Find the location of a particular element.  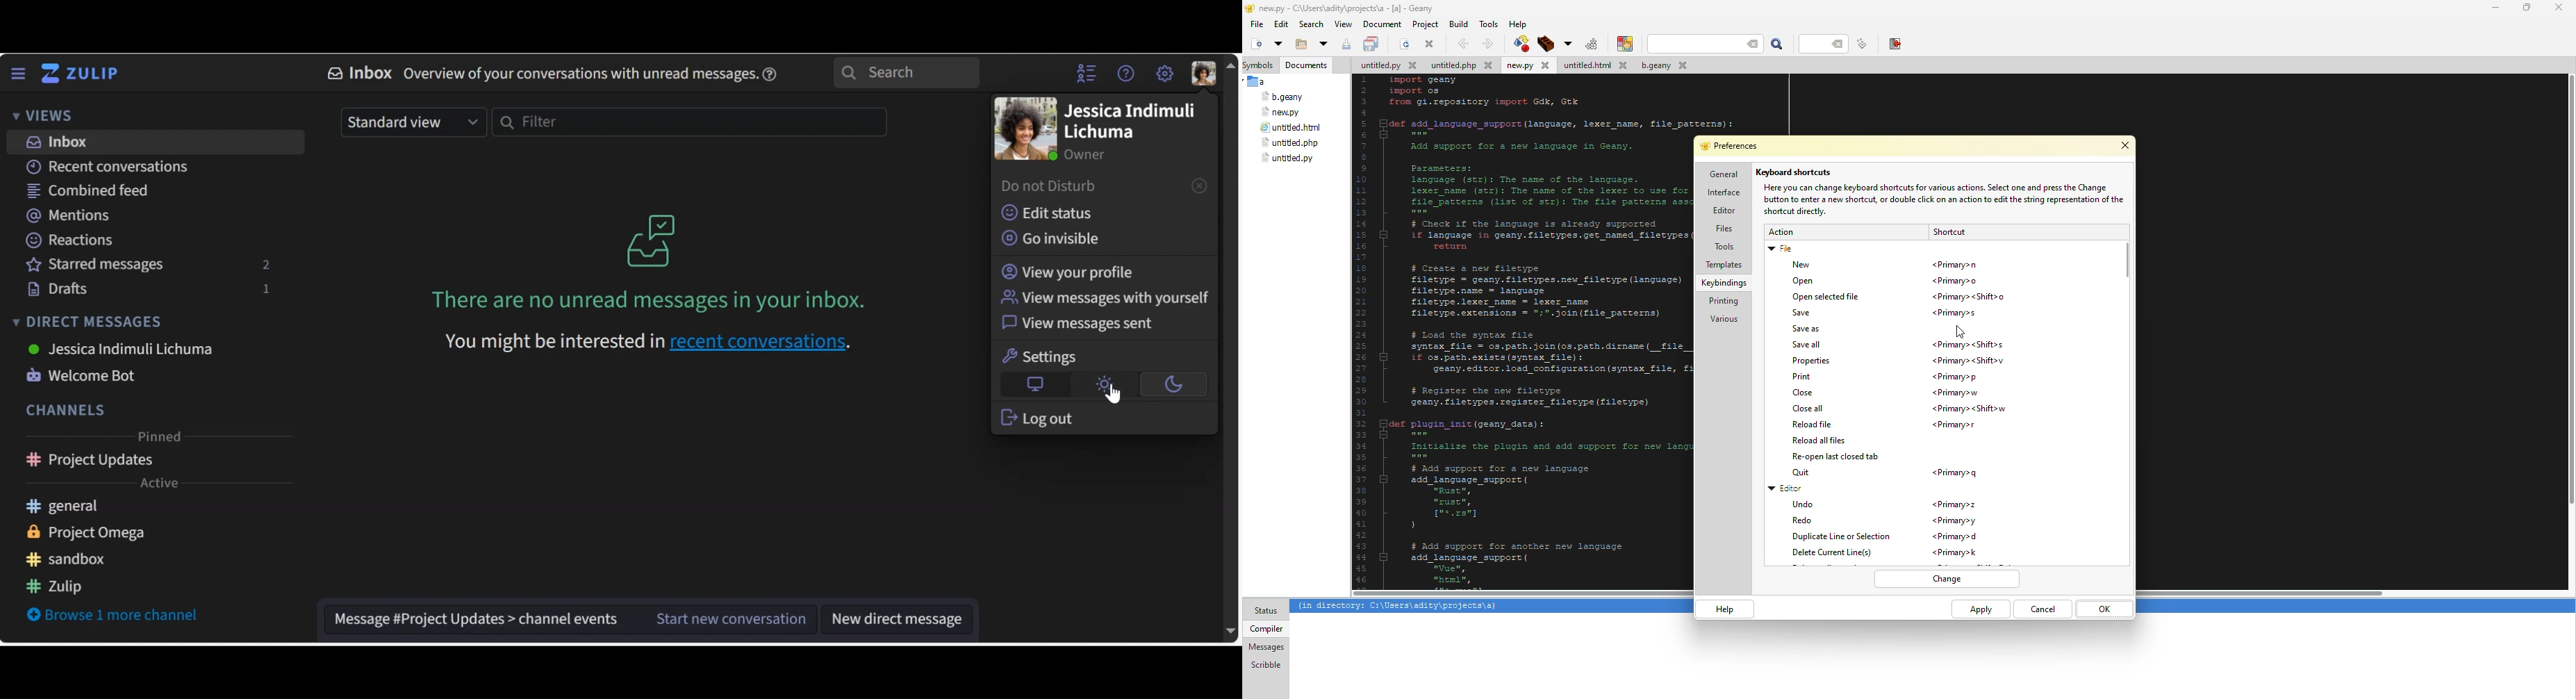

recent conversations. is located at coordinates (767, 345).